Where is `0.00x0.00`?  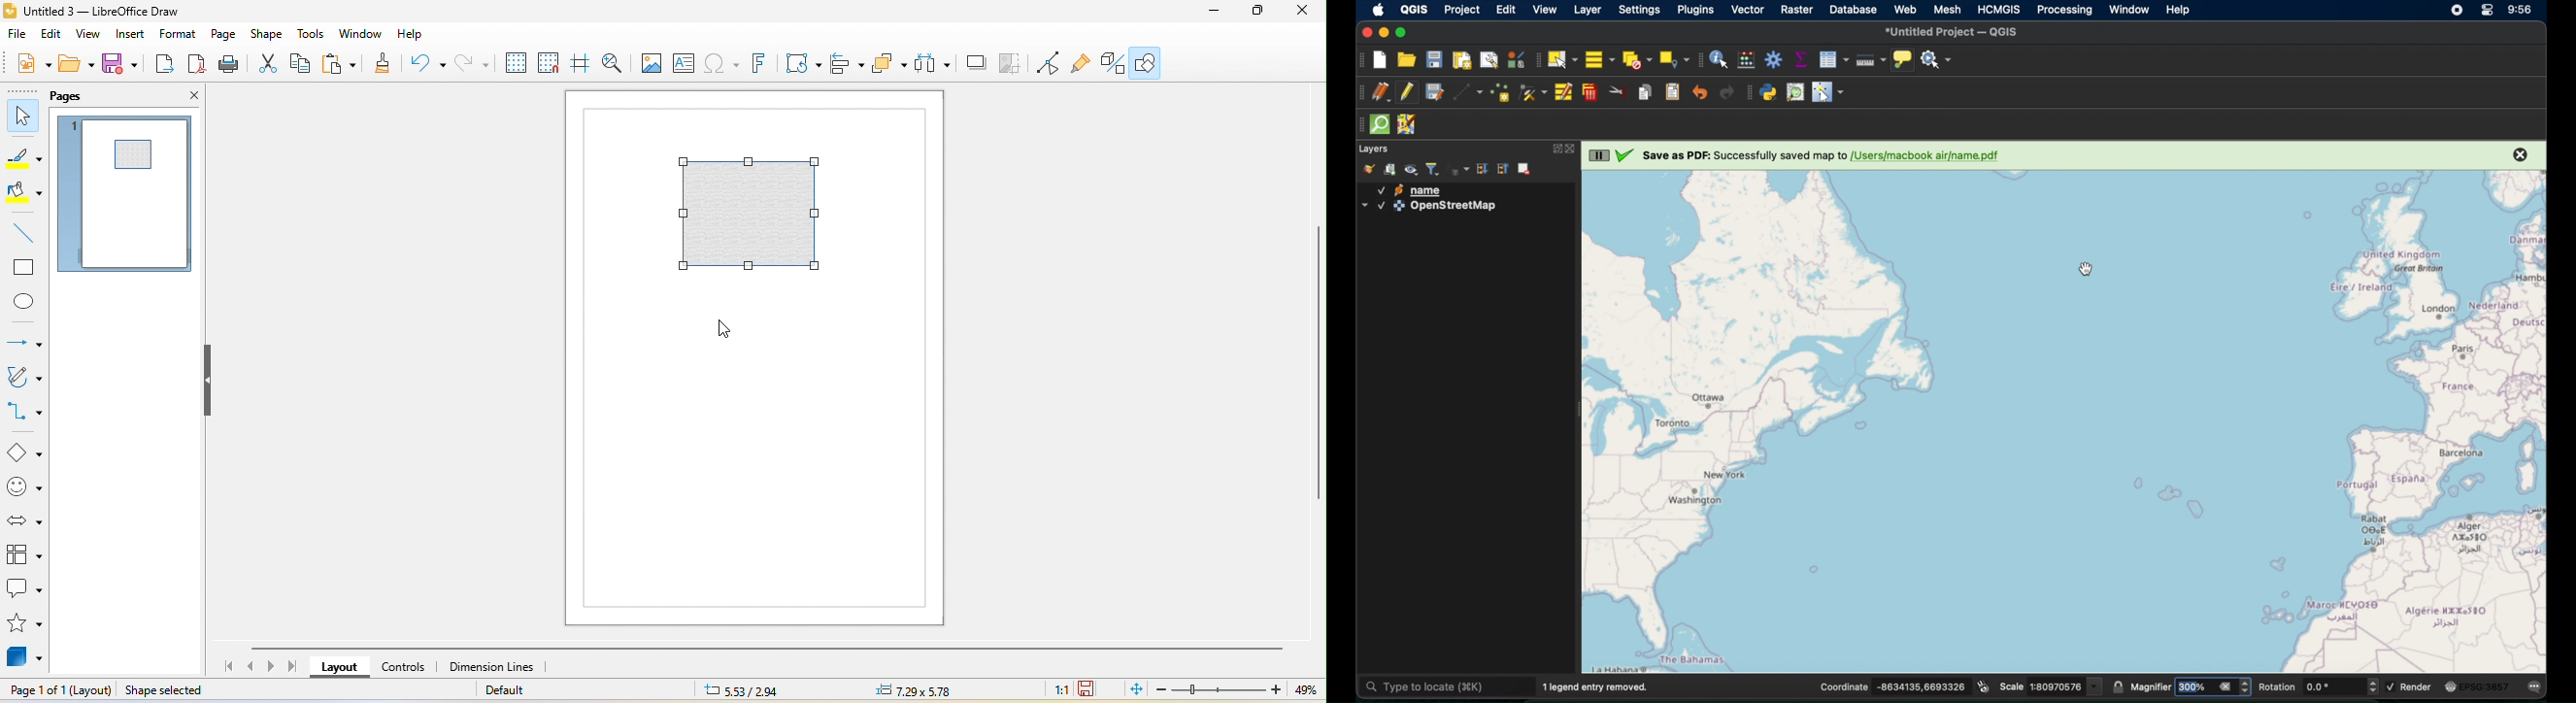
0.00x0.00 is located at coordinates (922, 690).